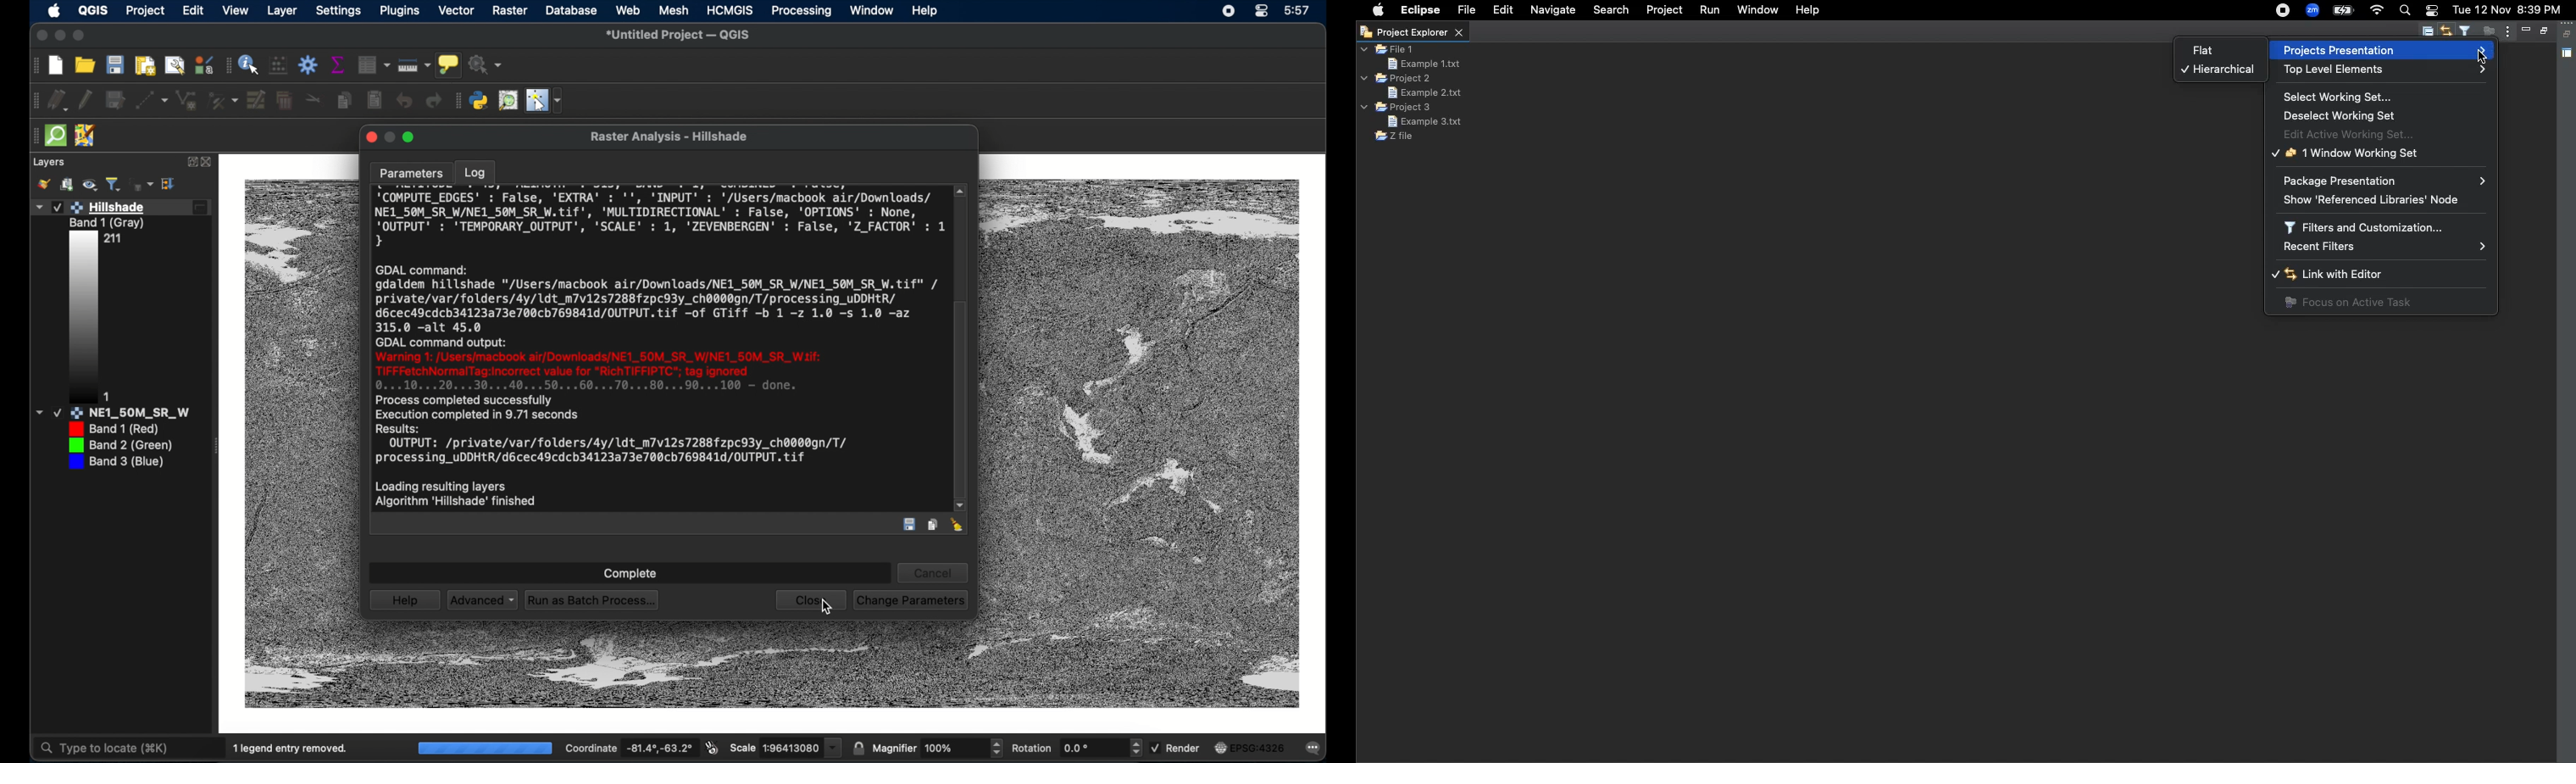  What do you see at coordinates (997, 750) in the screenshot?
I see `increase/decrease arrow` at bounding box center [997, 750].